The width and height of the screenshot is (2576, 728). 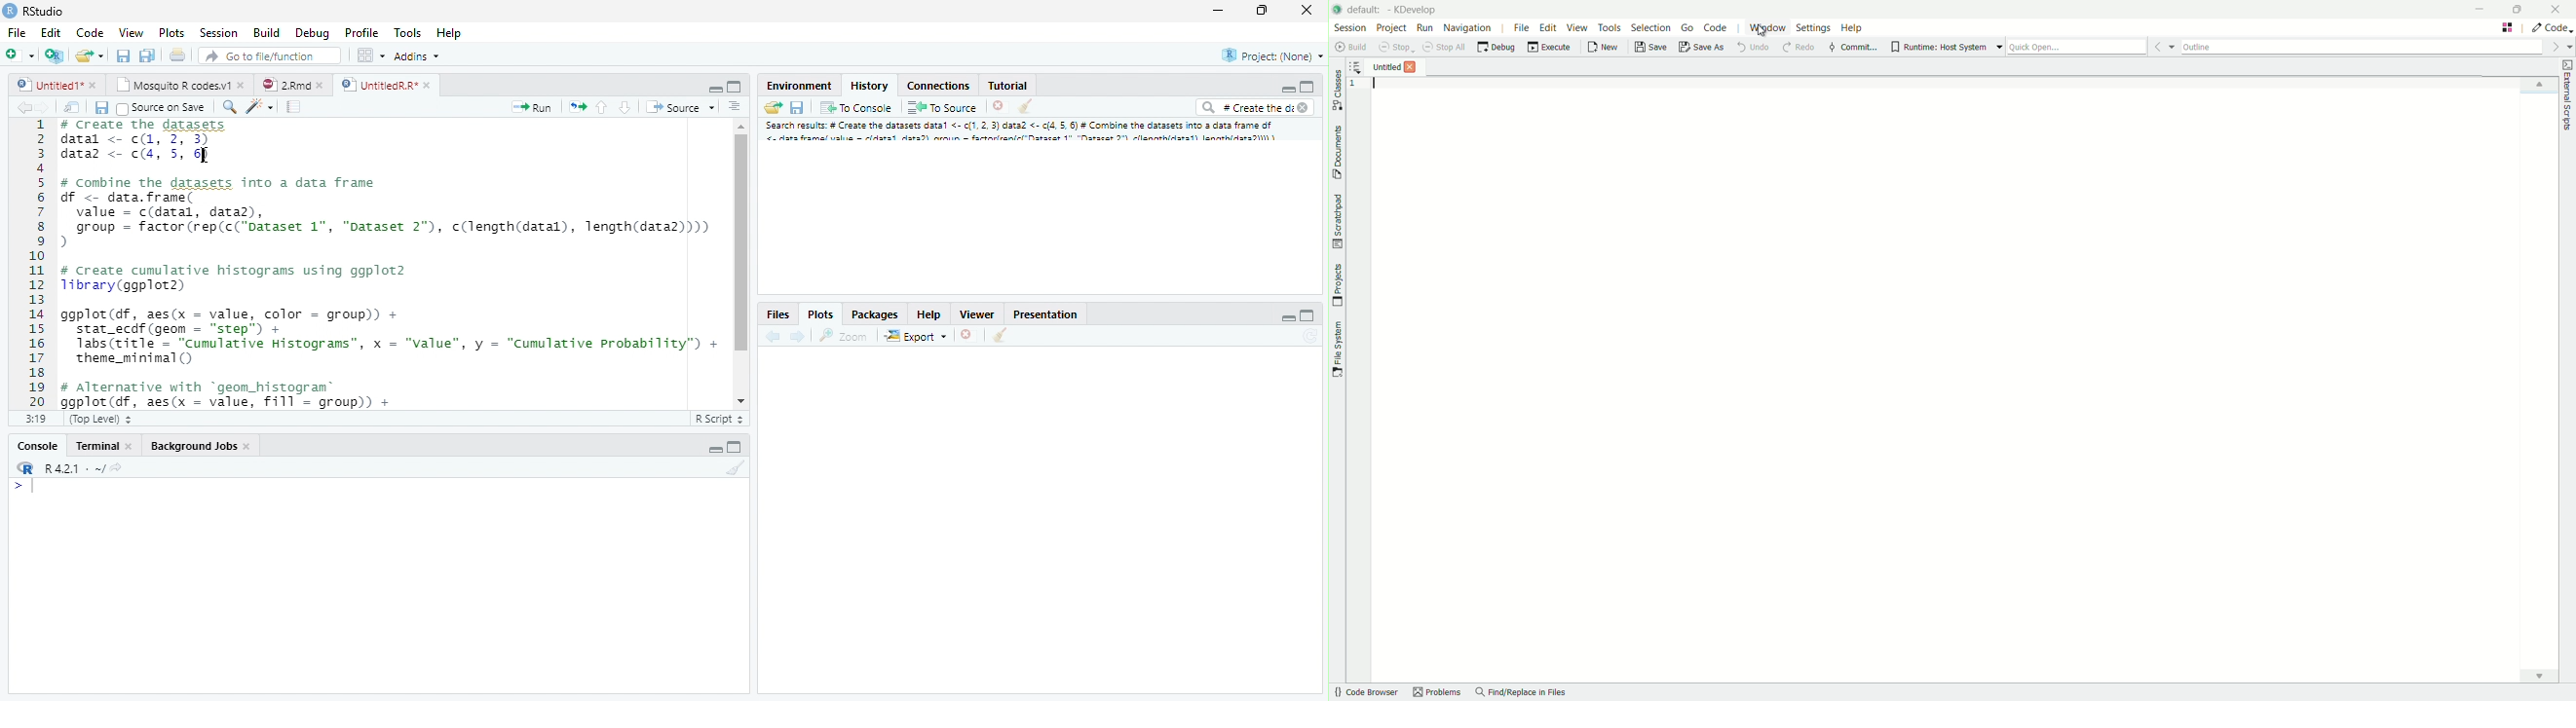 What do you see at coordinates (171, 34) in the screenshot?
I see `Plots` at bounding box center [171, 34].